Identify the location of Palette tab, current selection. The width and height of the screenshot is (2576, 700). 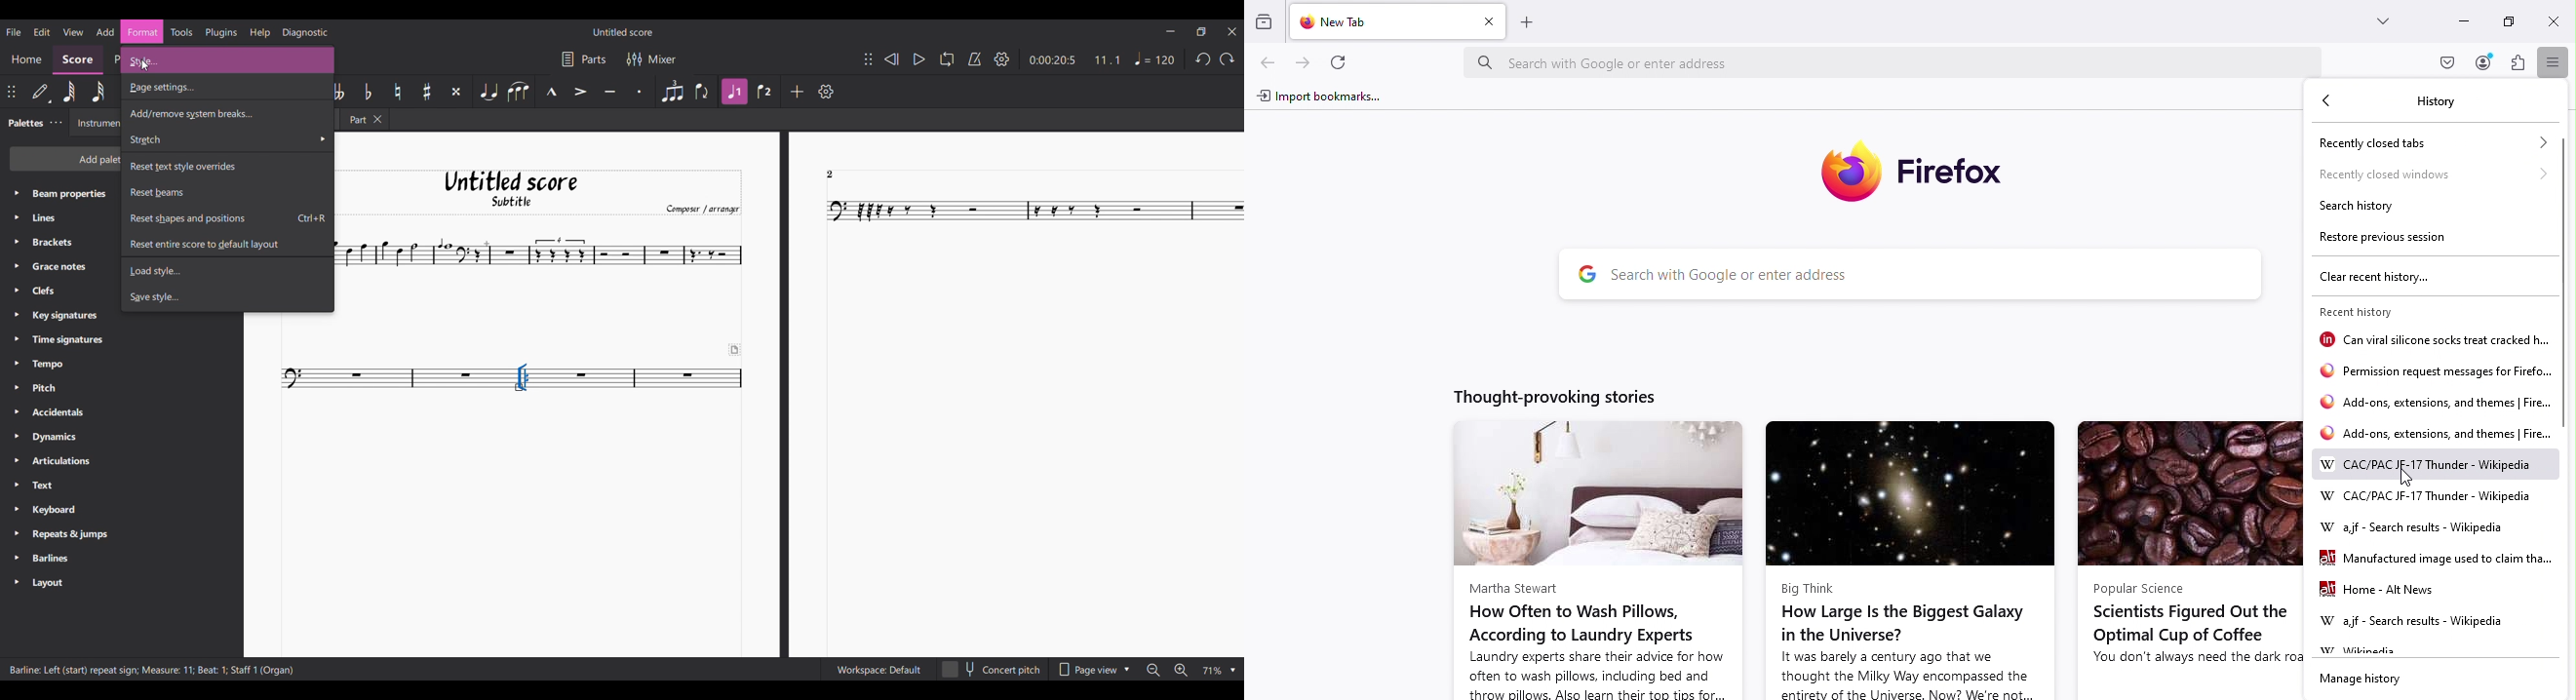
(23, 123).